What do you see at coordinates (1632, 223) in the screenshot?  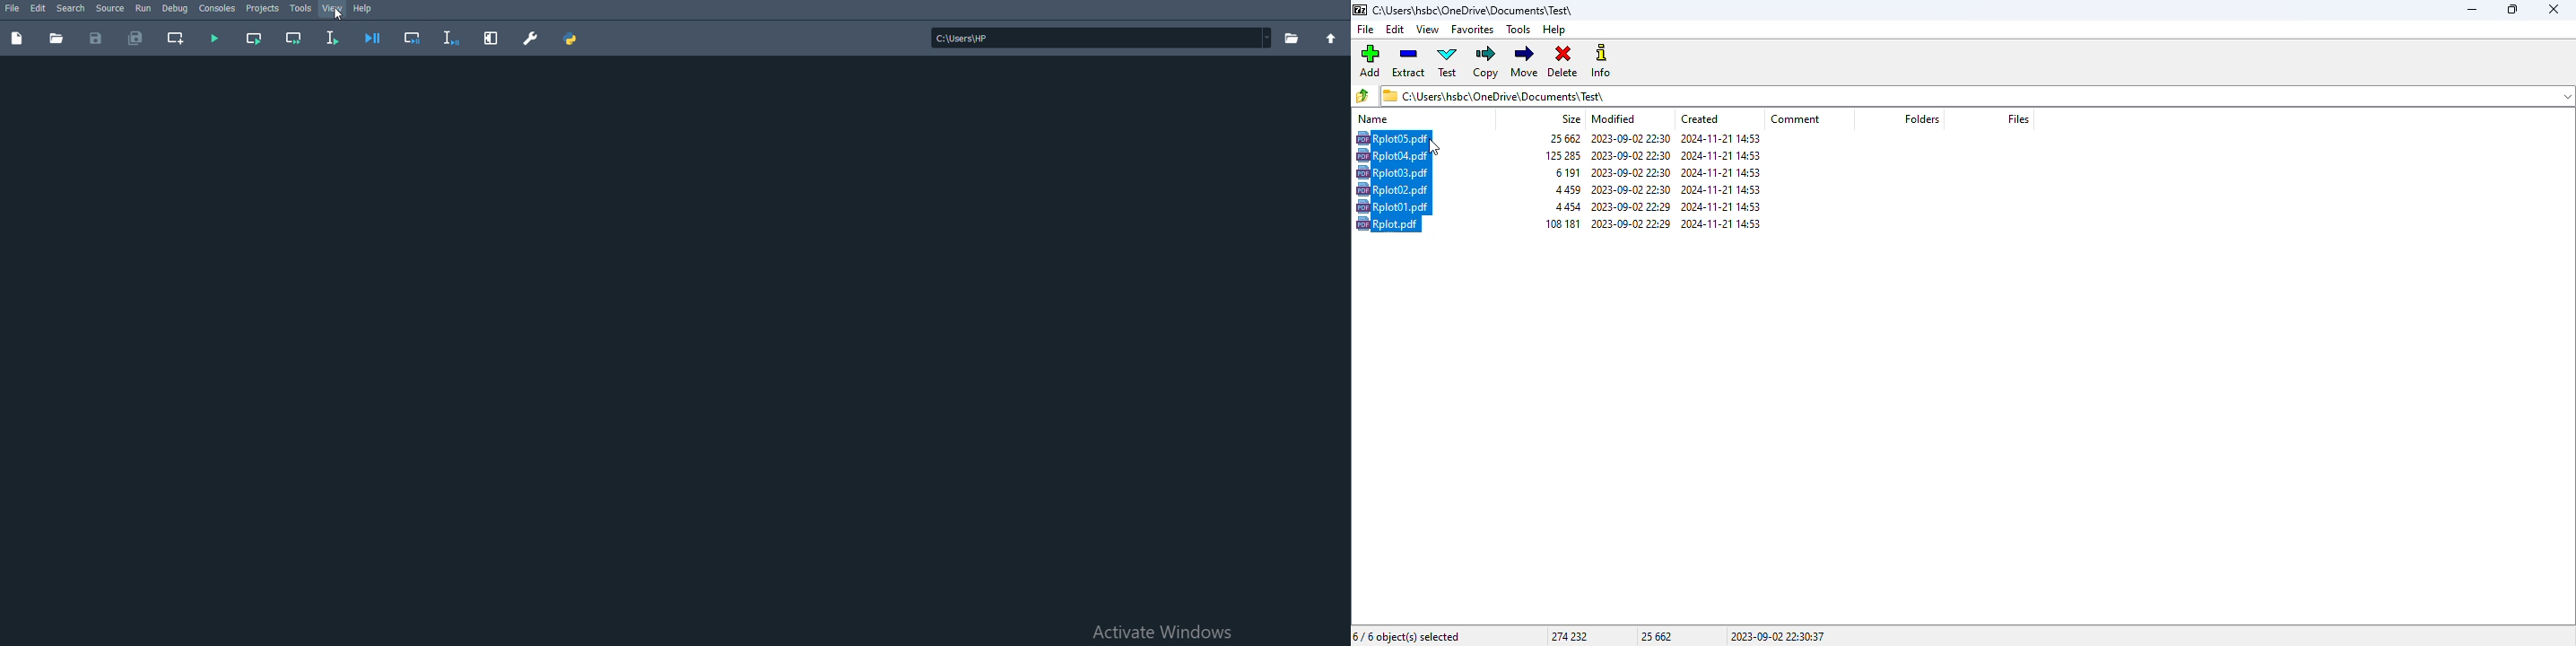 I see `modified date & time` at bounding box center [1632, 223].